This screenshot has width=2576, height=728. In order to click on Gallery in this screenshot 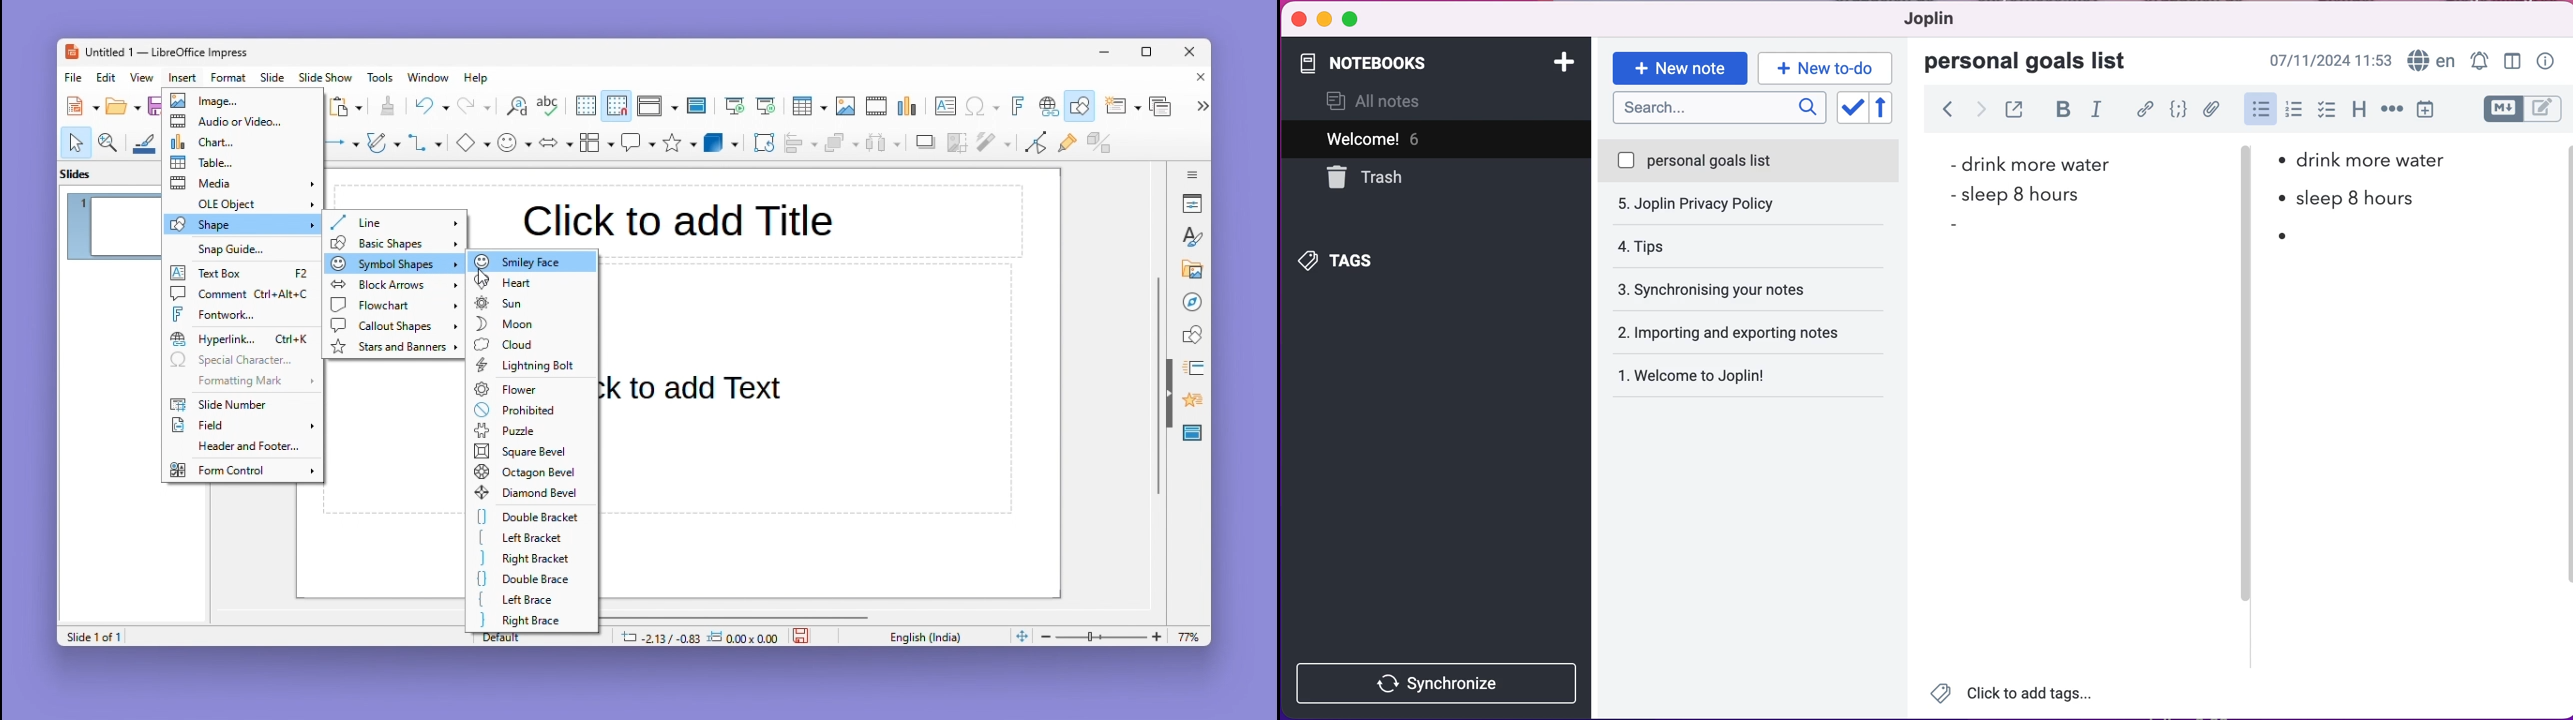, I will do `click(1189, 270)`.